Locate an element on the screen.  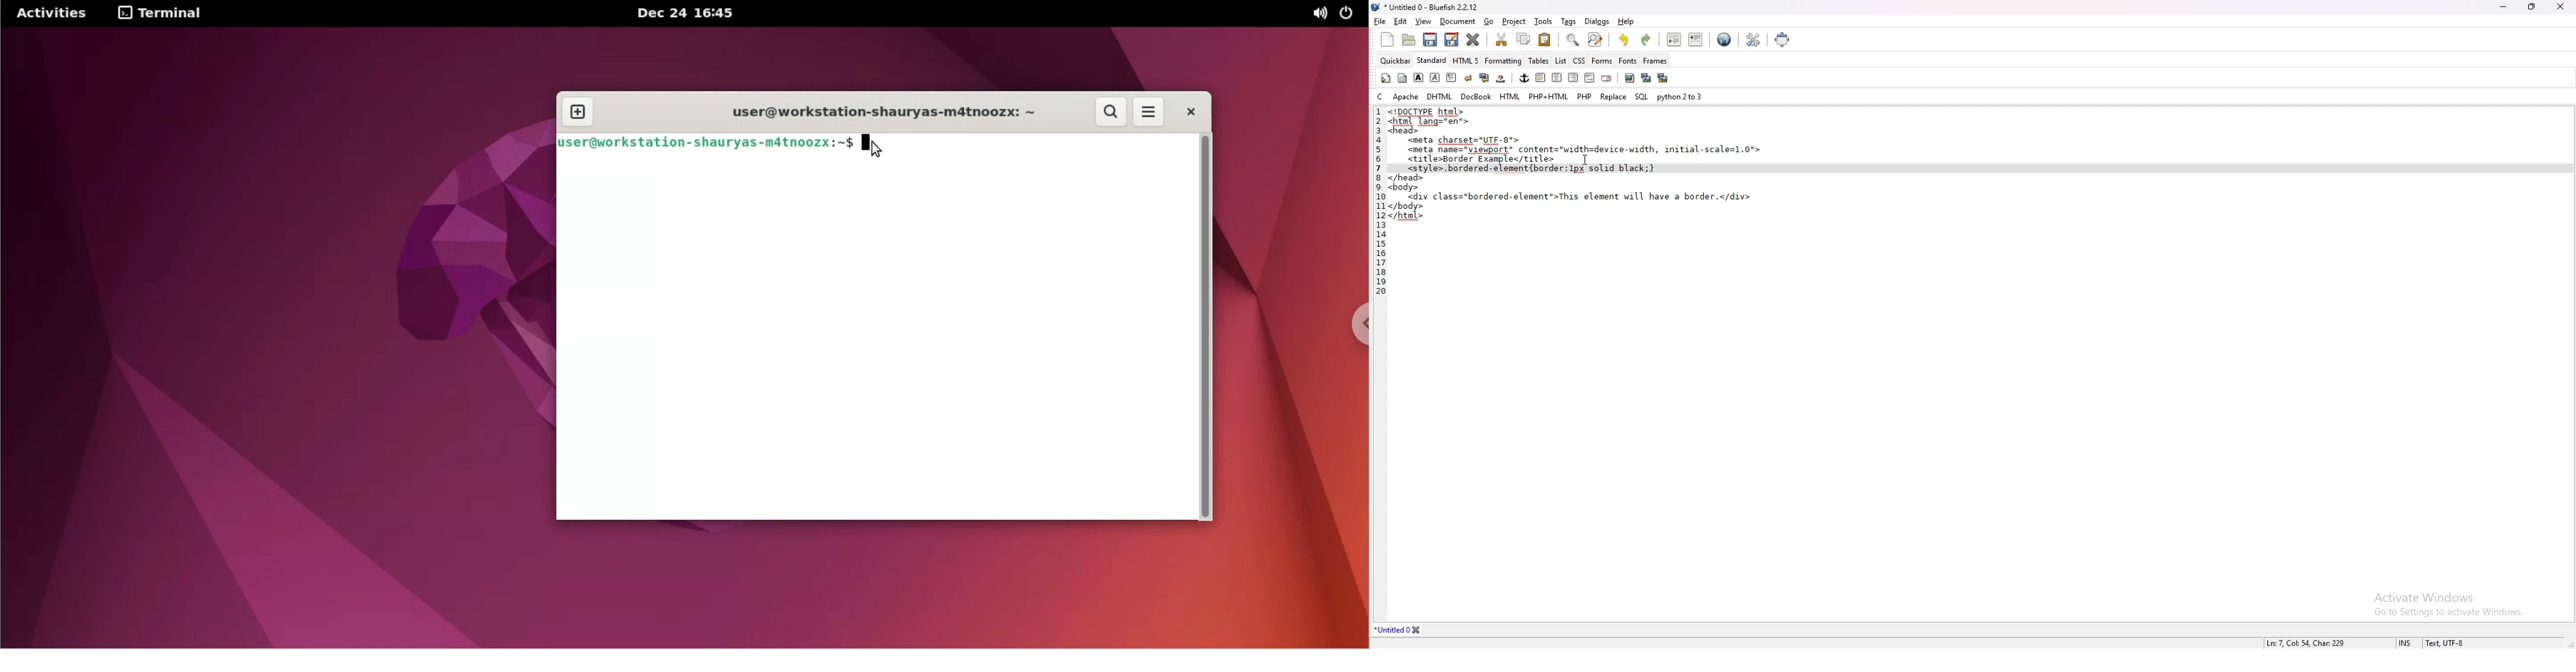
unindent is located at coordinates (1673, 39).